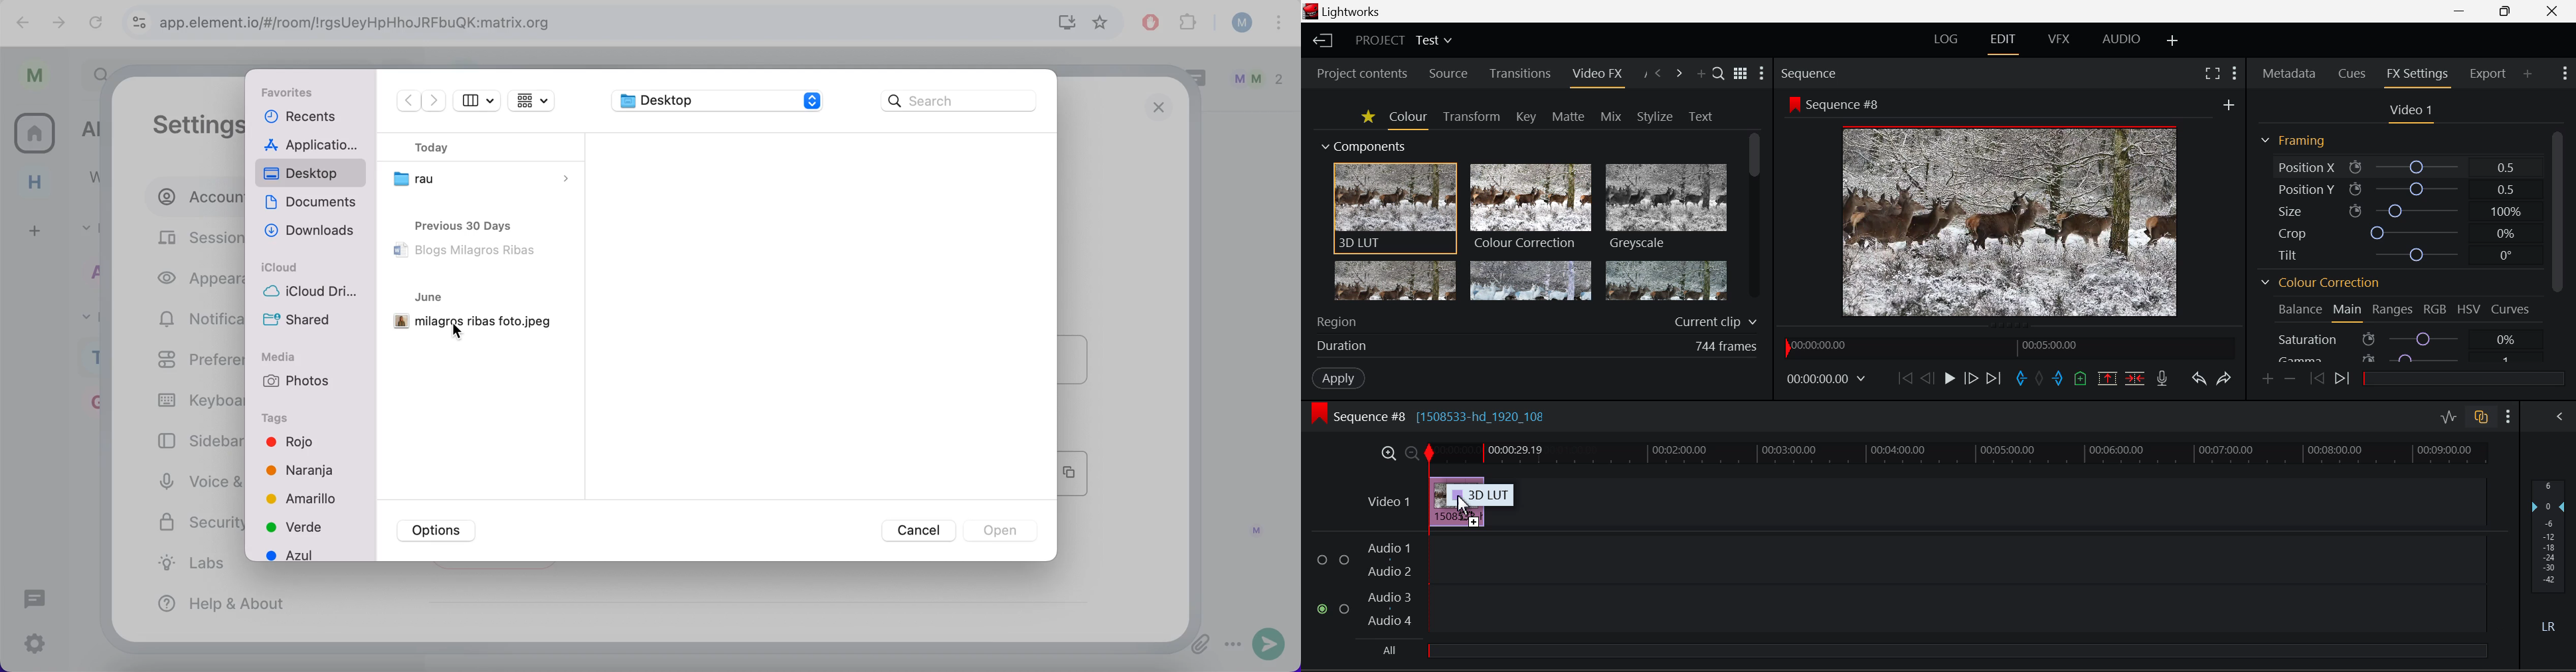 This screenshot has width=2576, height=672. I want to click on more options, so click(1279, 22).